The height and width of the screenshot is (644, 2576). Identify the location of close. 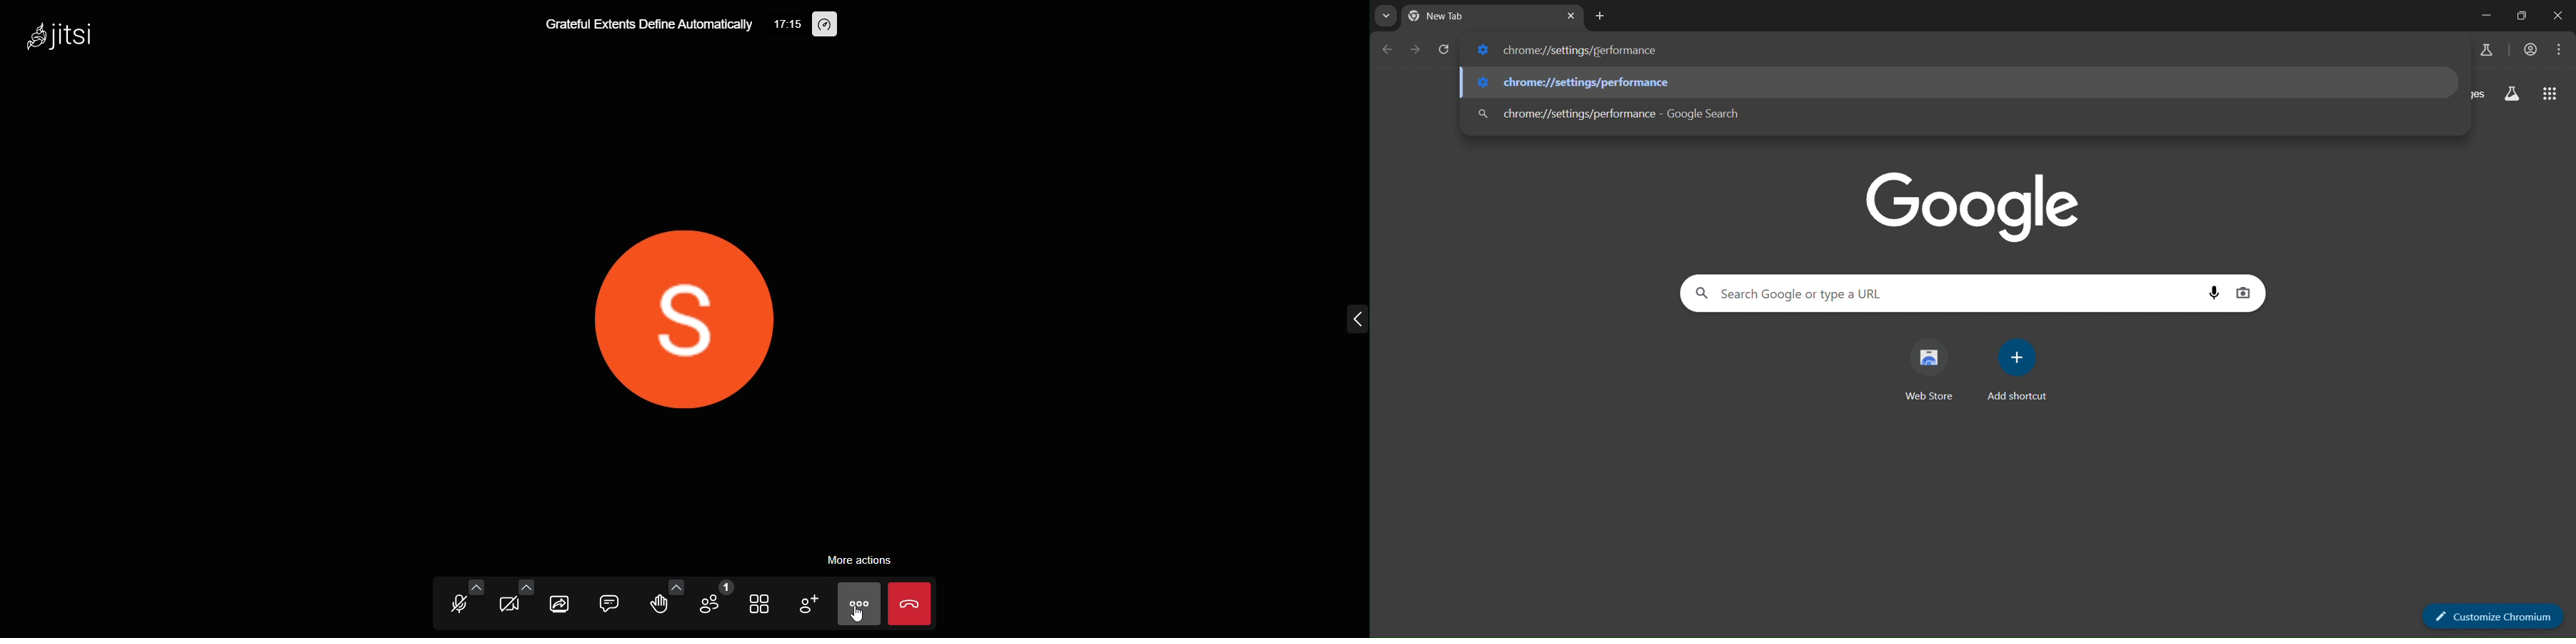
(2562, 18).